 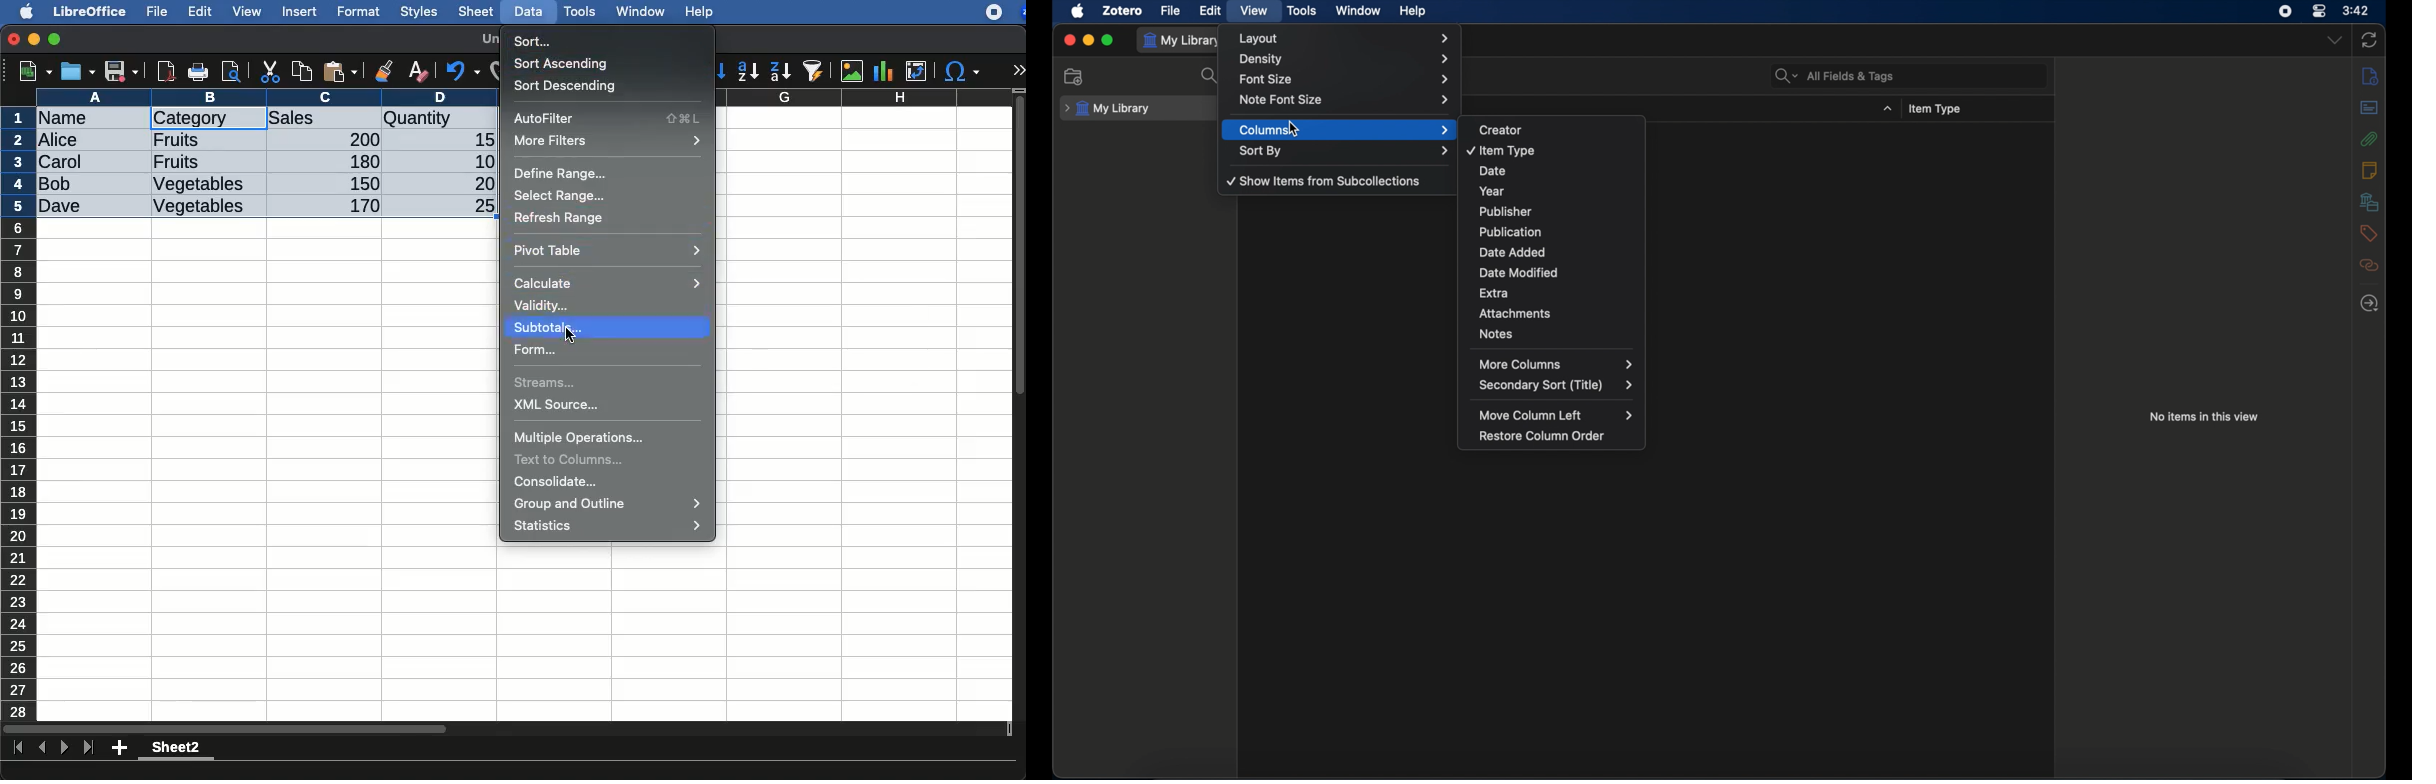 What do you see at coordinates (15, 41) in the screenshot?
I see `close` at bounding box center [15, 41].